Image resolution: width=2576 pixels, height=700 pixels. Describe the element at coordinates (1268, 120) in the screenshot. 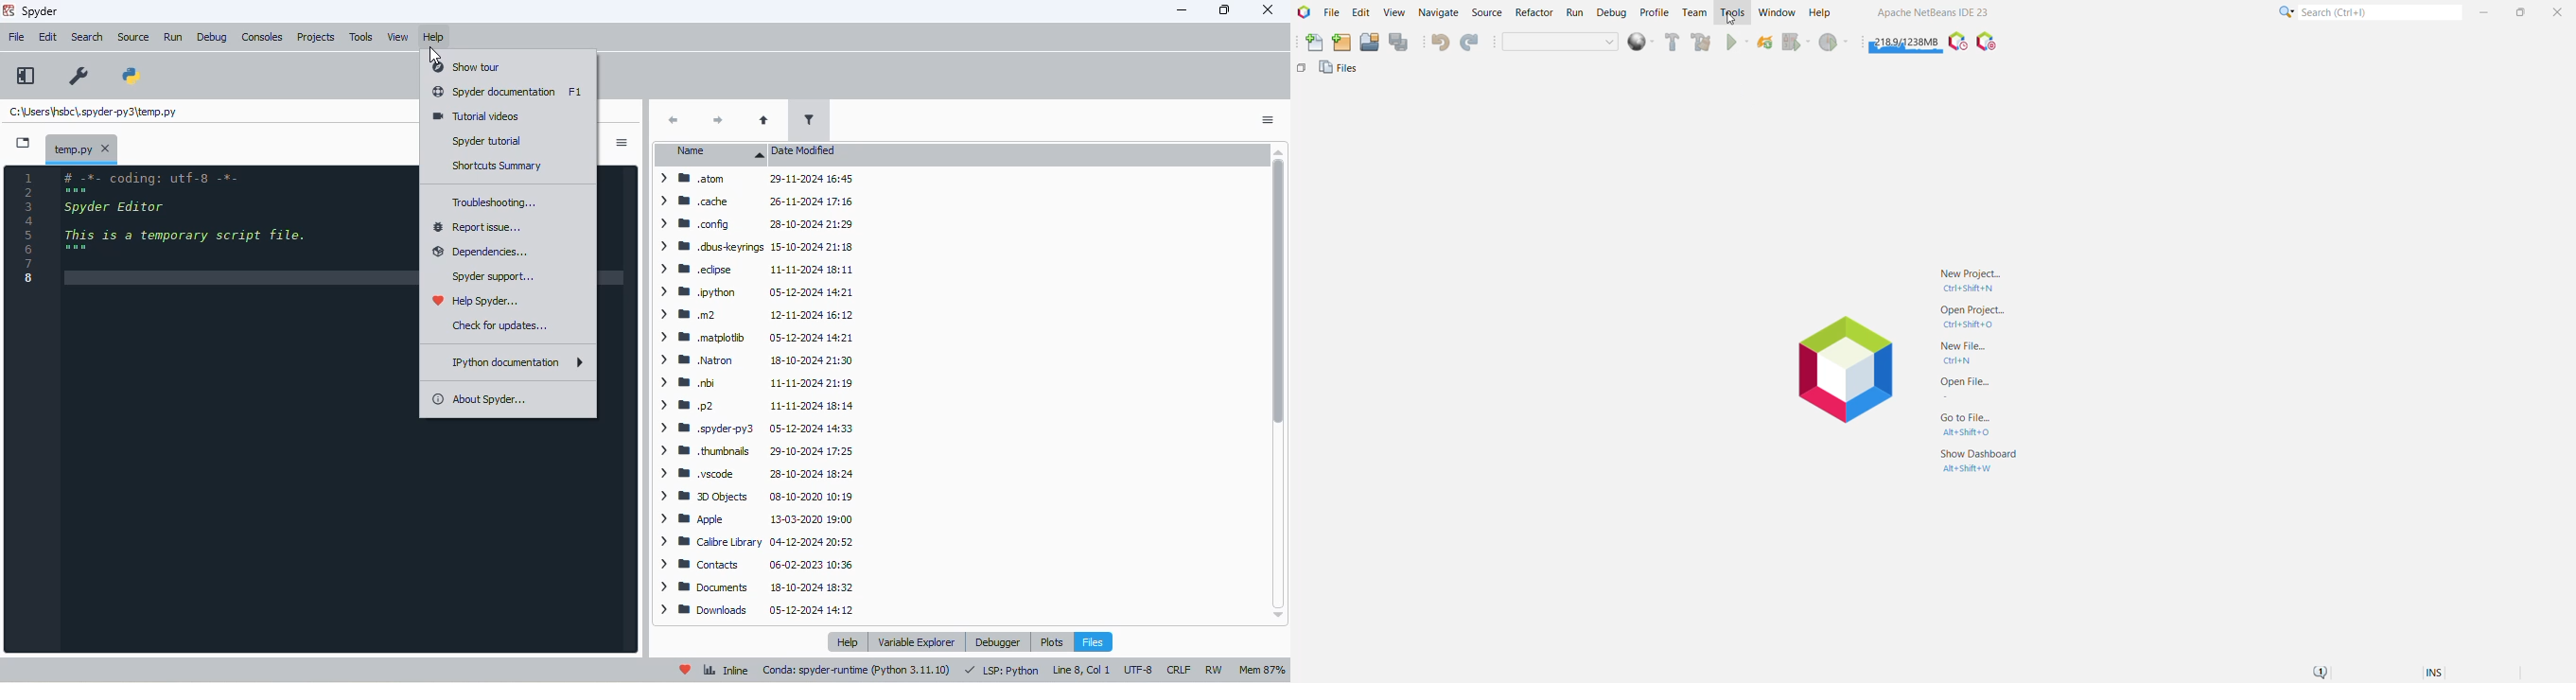

I see `options` at that location.